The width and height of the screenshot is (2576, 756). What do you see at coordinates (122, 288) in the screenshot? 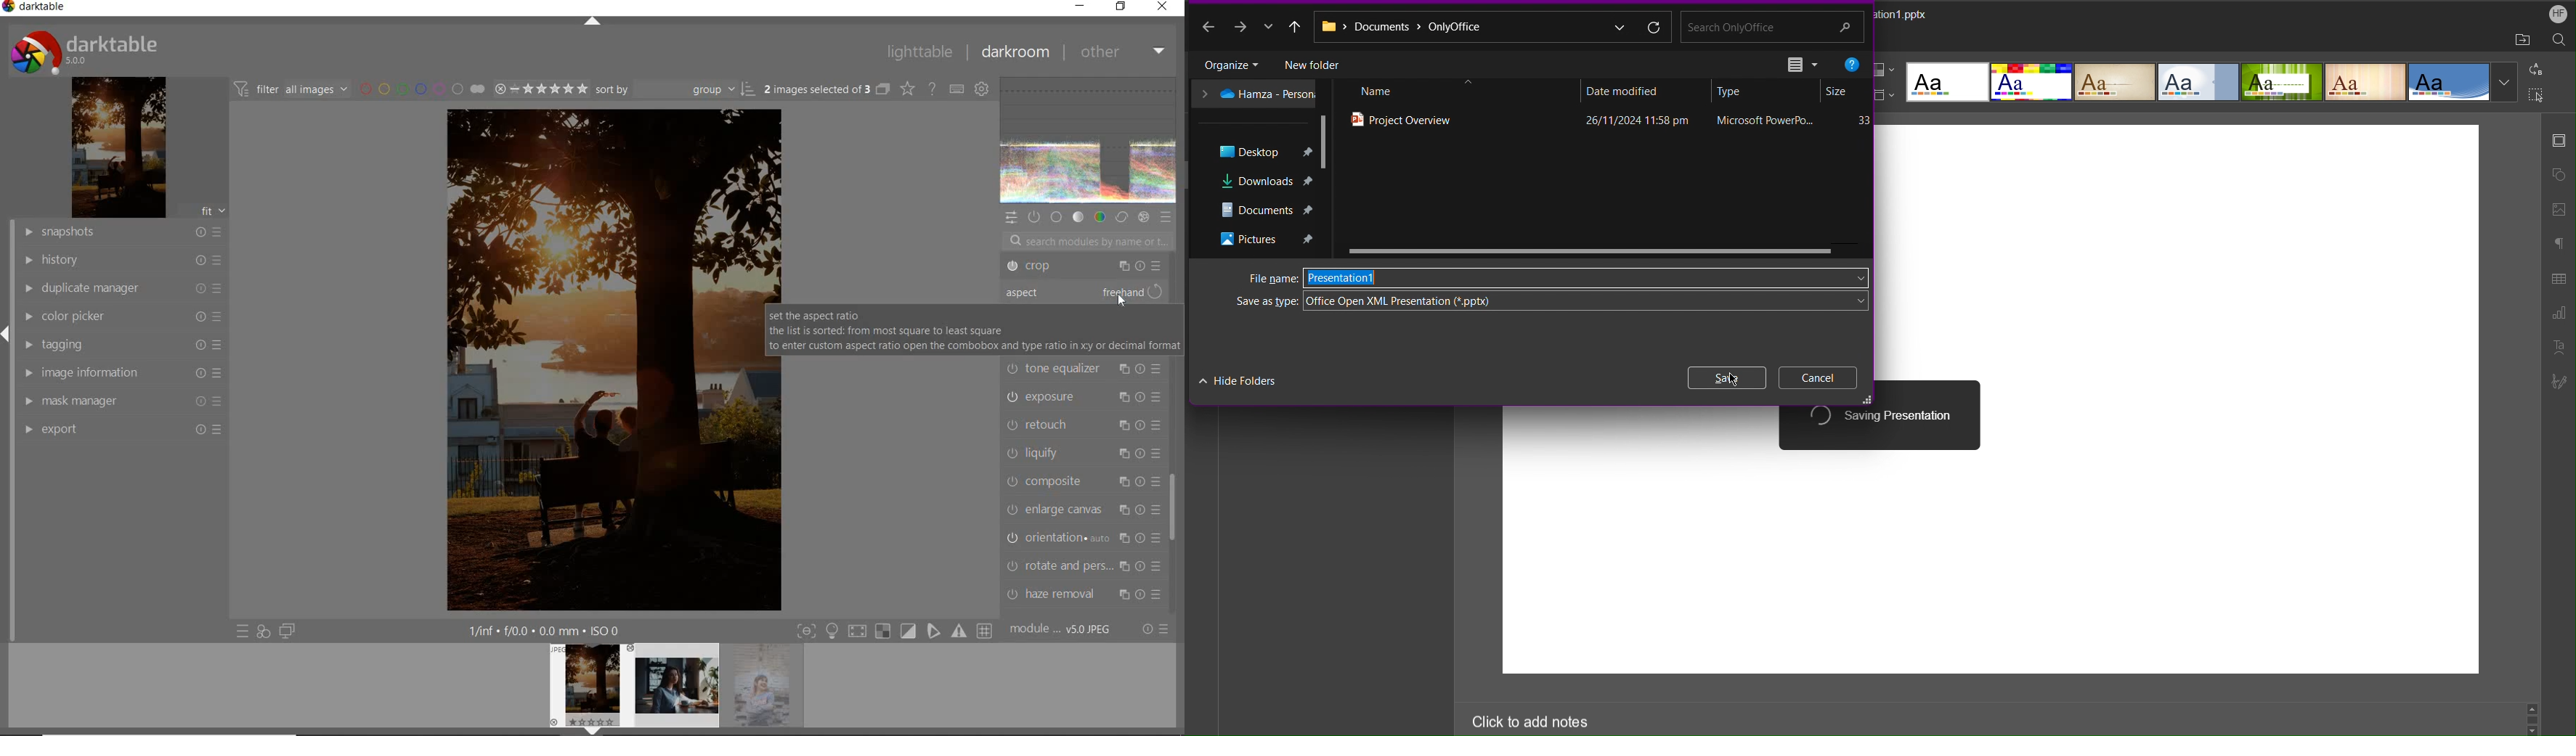
I see `duplicate manager` at bounding box center [122, 288].